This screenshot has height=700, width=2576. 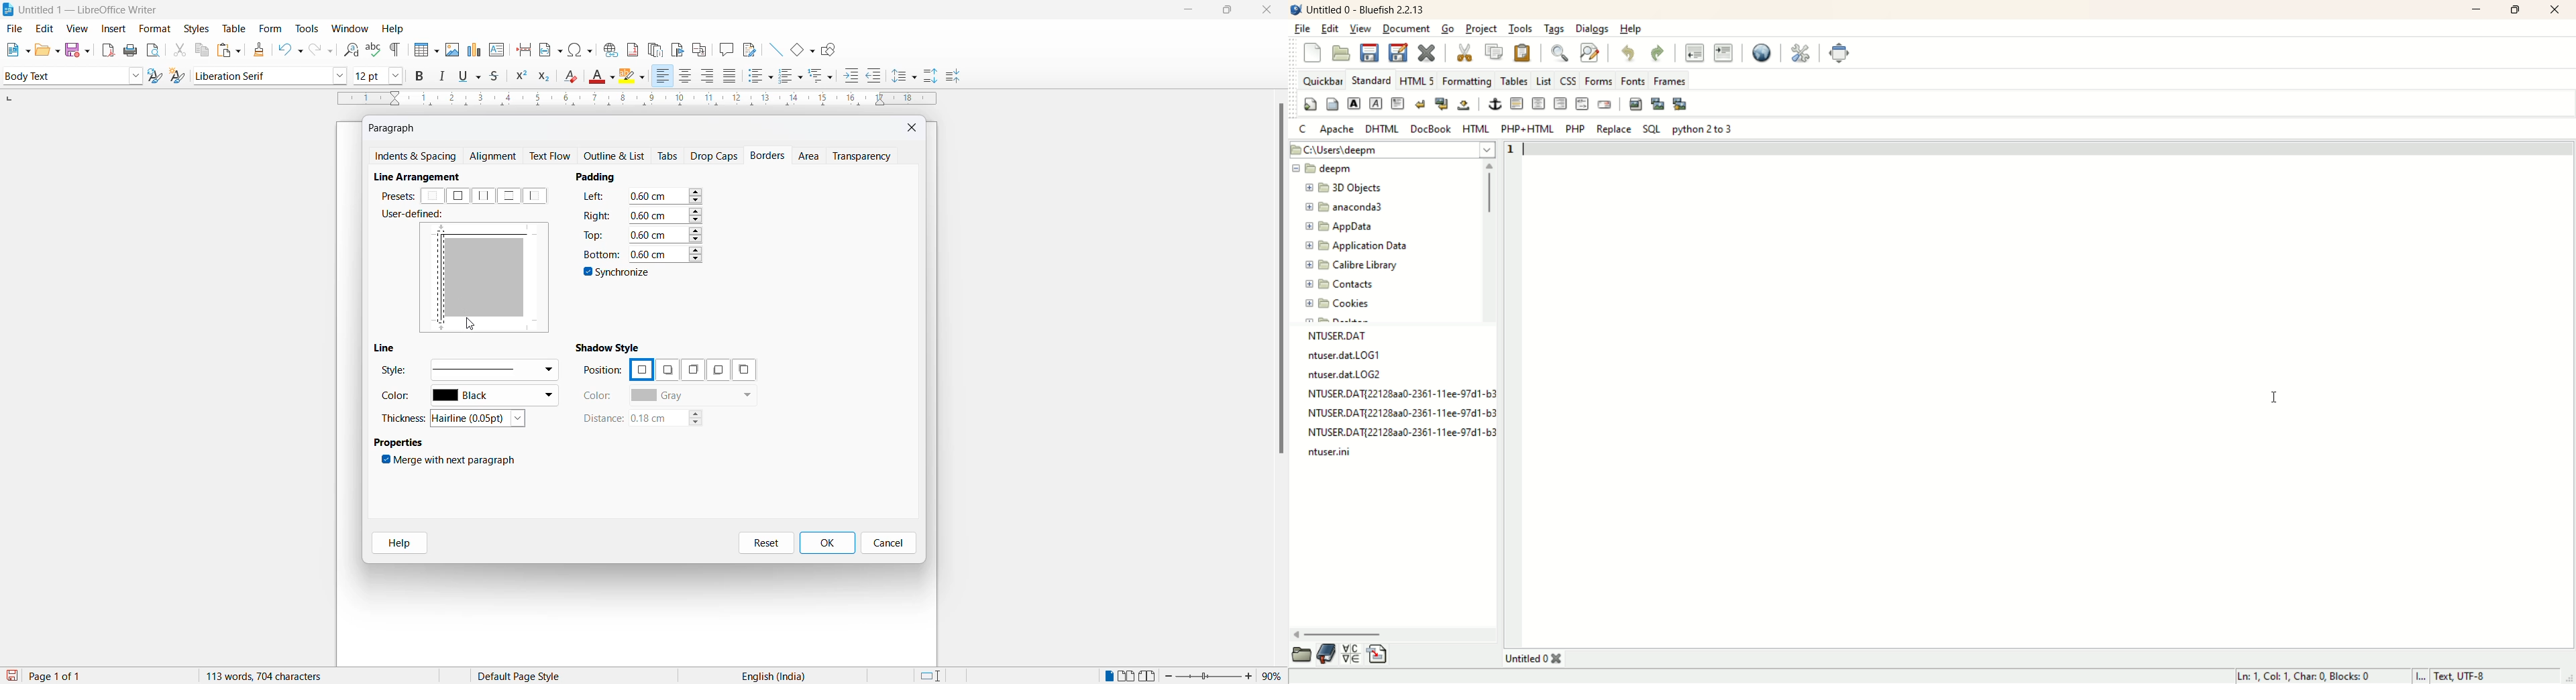 What do you see at coordinates (598, 396) in the screenshot?
I see `color` at bounding box center [598, 396].